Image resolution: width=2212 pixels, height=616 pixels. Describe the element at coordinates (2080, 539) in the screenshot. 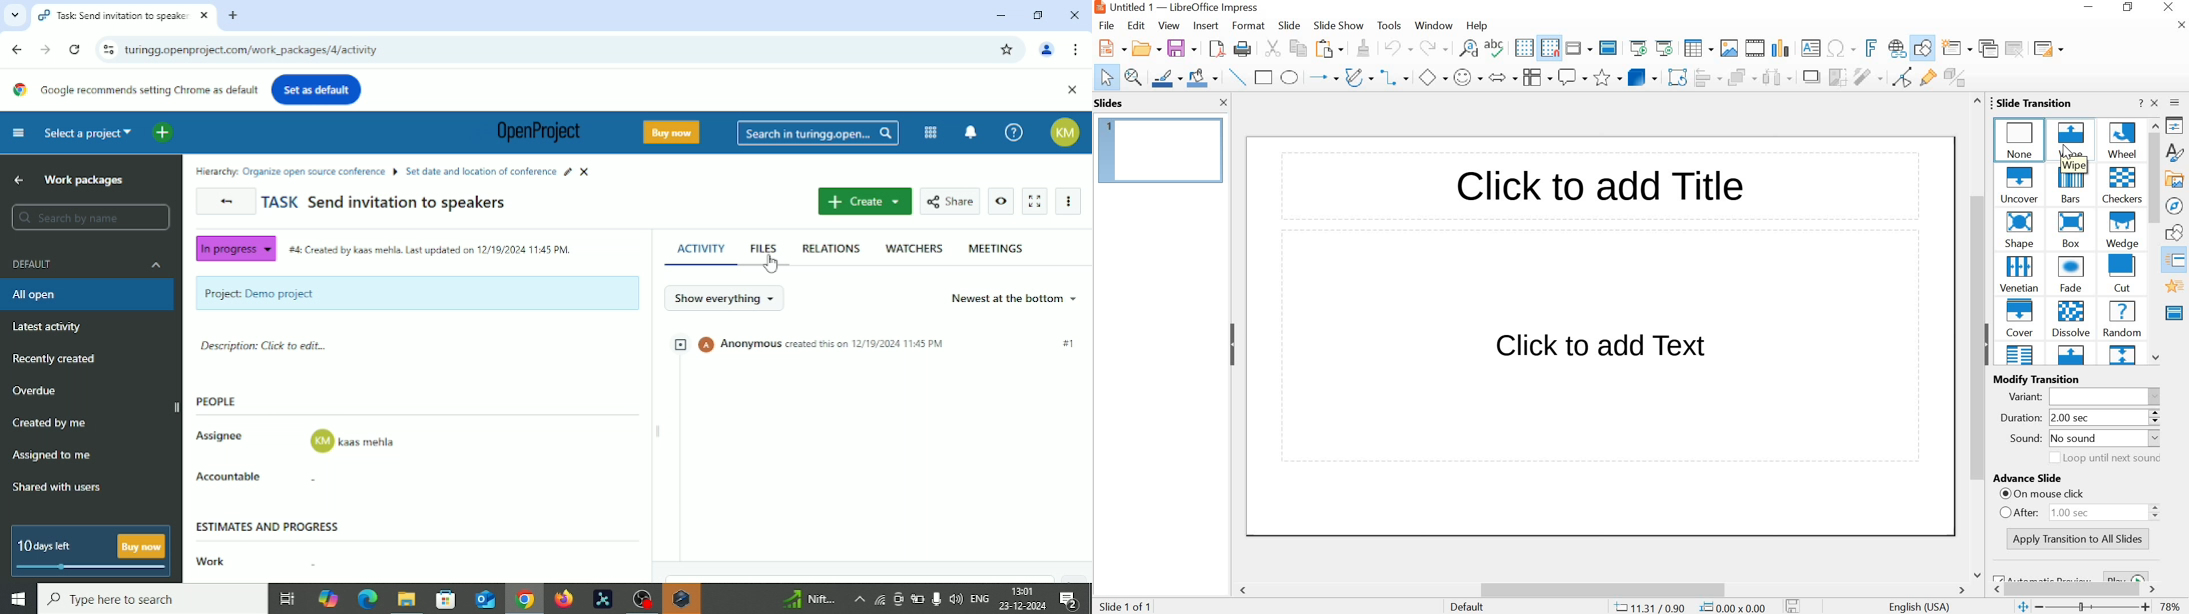

I see `APPLY TRANSITION TO ALLSIDES` at that location.